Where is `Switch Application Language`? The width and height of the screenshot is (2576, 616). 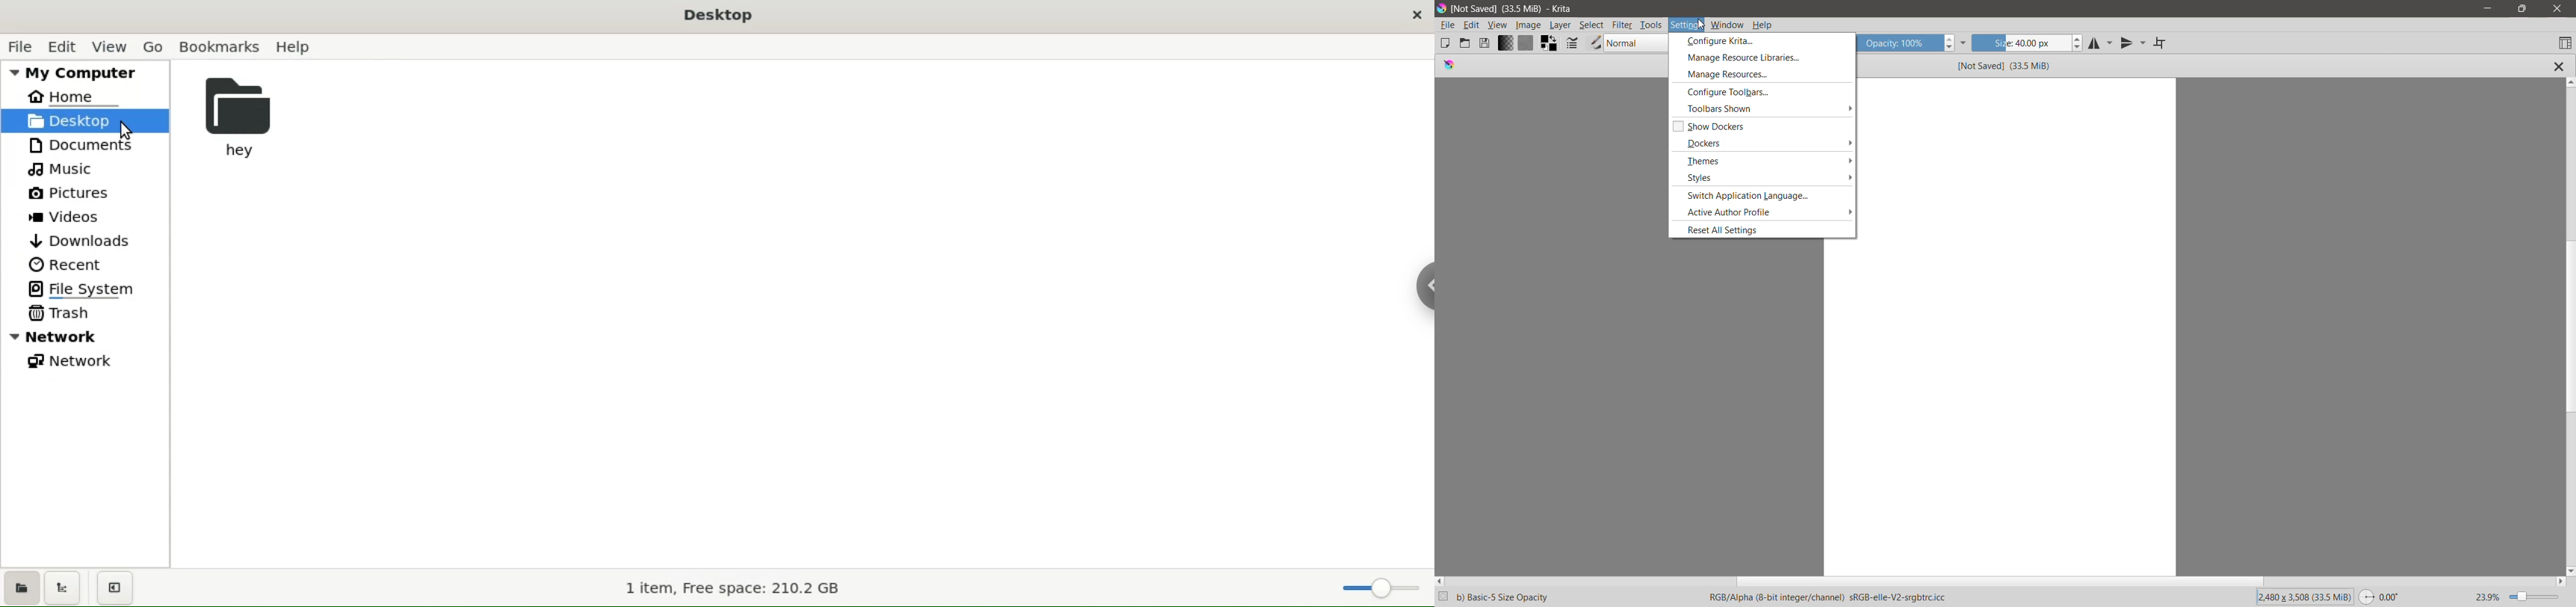 Switch Application Language is located at coordinates (1751, 196).